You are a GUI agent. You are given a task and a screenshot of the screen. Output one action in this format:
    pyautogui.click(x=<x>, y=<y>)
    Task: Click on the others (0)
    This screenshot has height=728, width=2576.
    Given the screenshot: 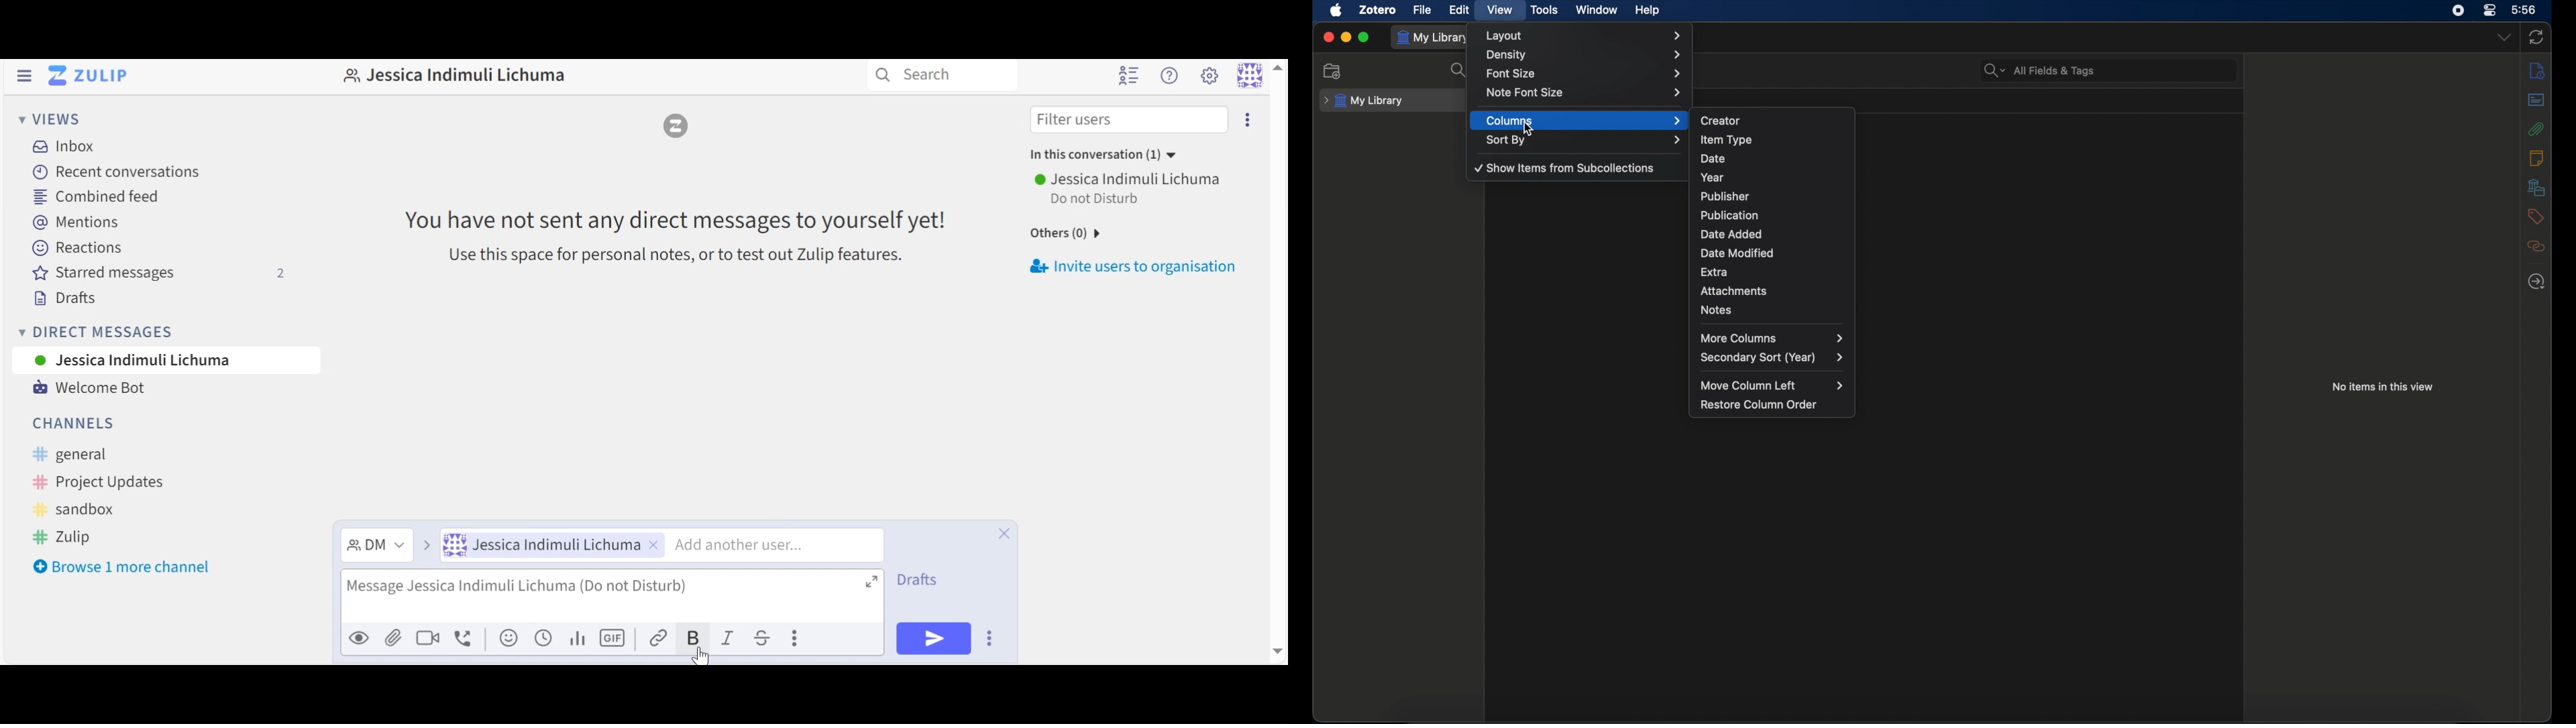 What is the action you would take?
    pyautogui.click(x=1061, y=235)
    